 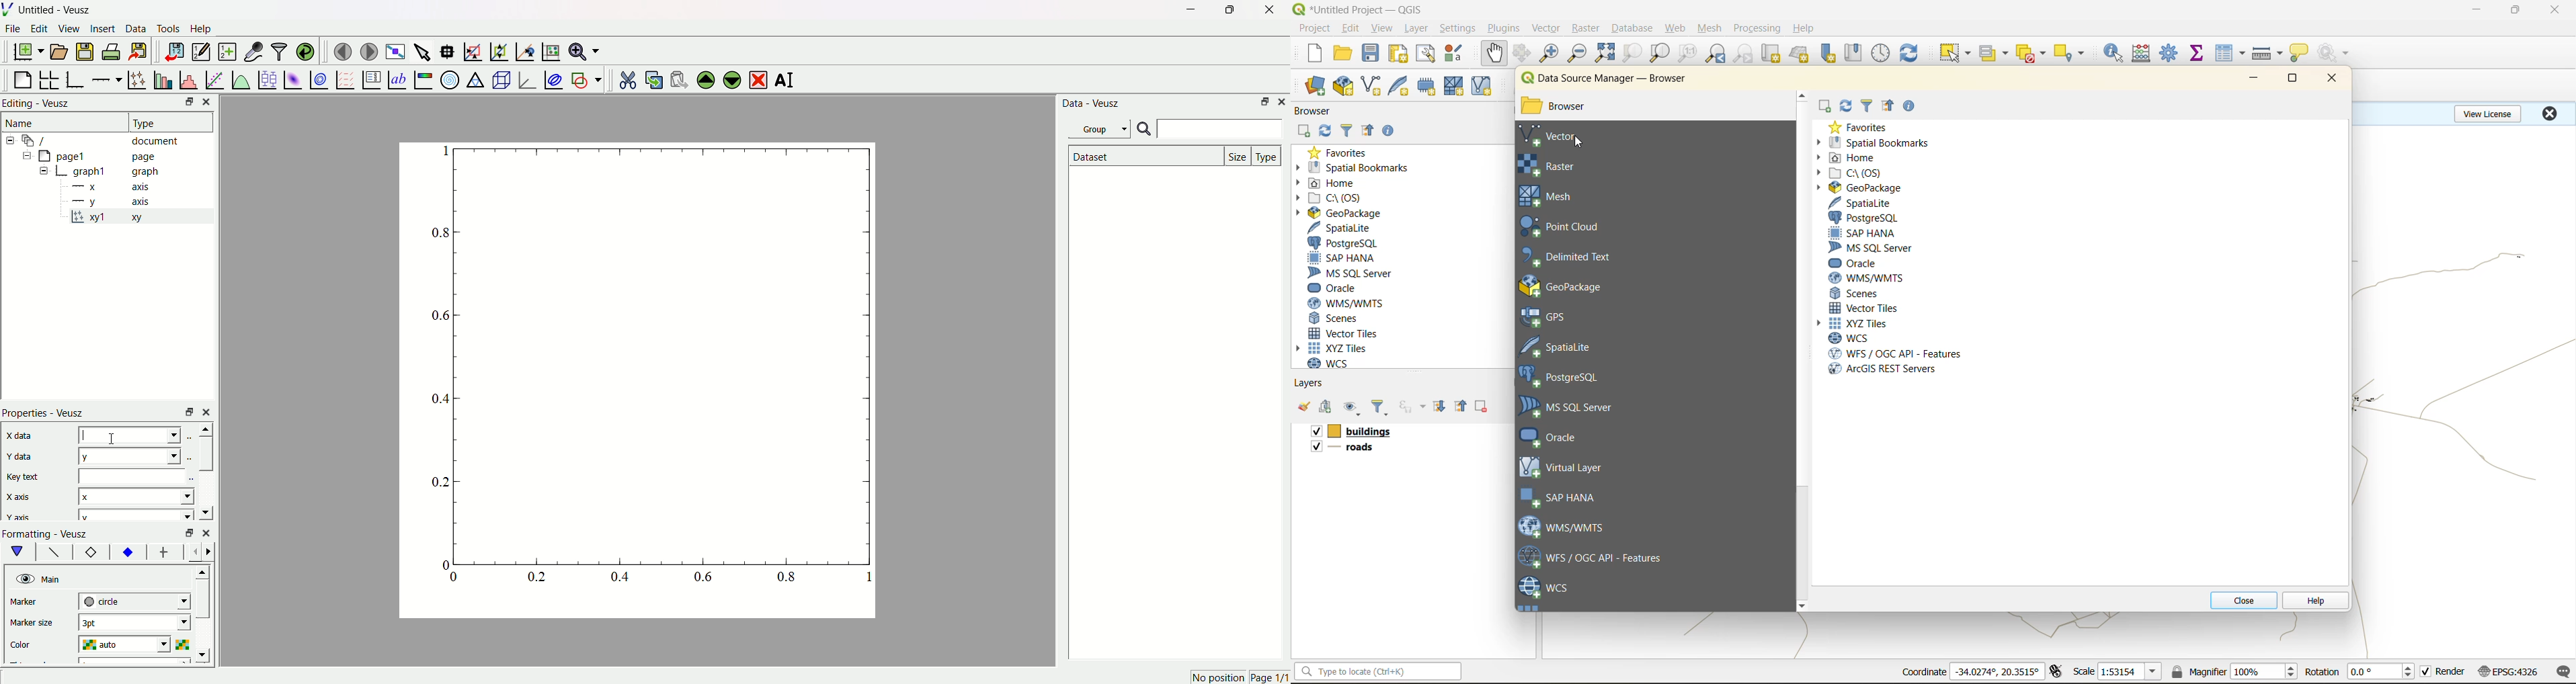 What do you see at coordinates (267, 78) in the screenshot?
I see `plot box plots` at bounding box center [267, 78].